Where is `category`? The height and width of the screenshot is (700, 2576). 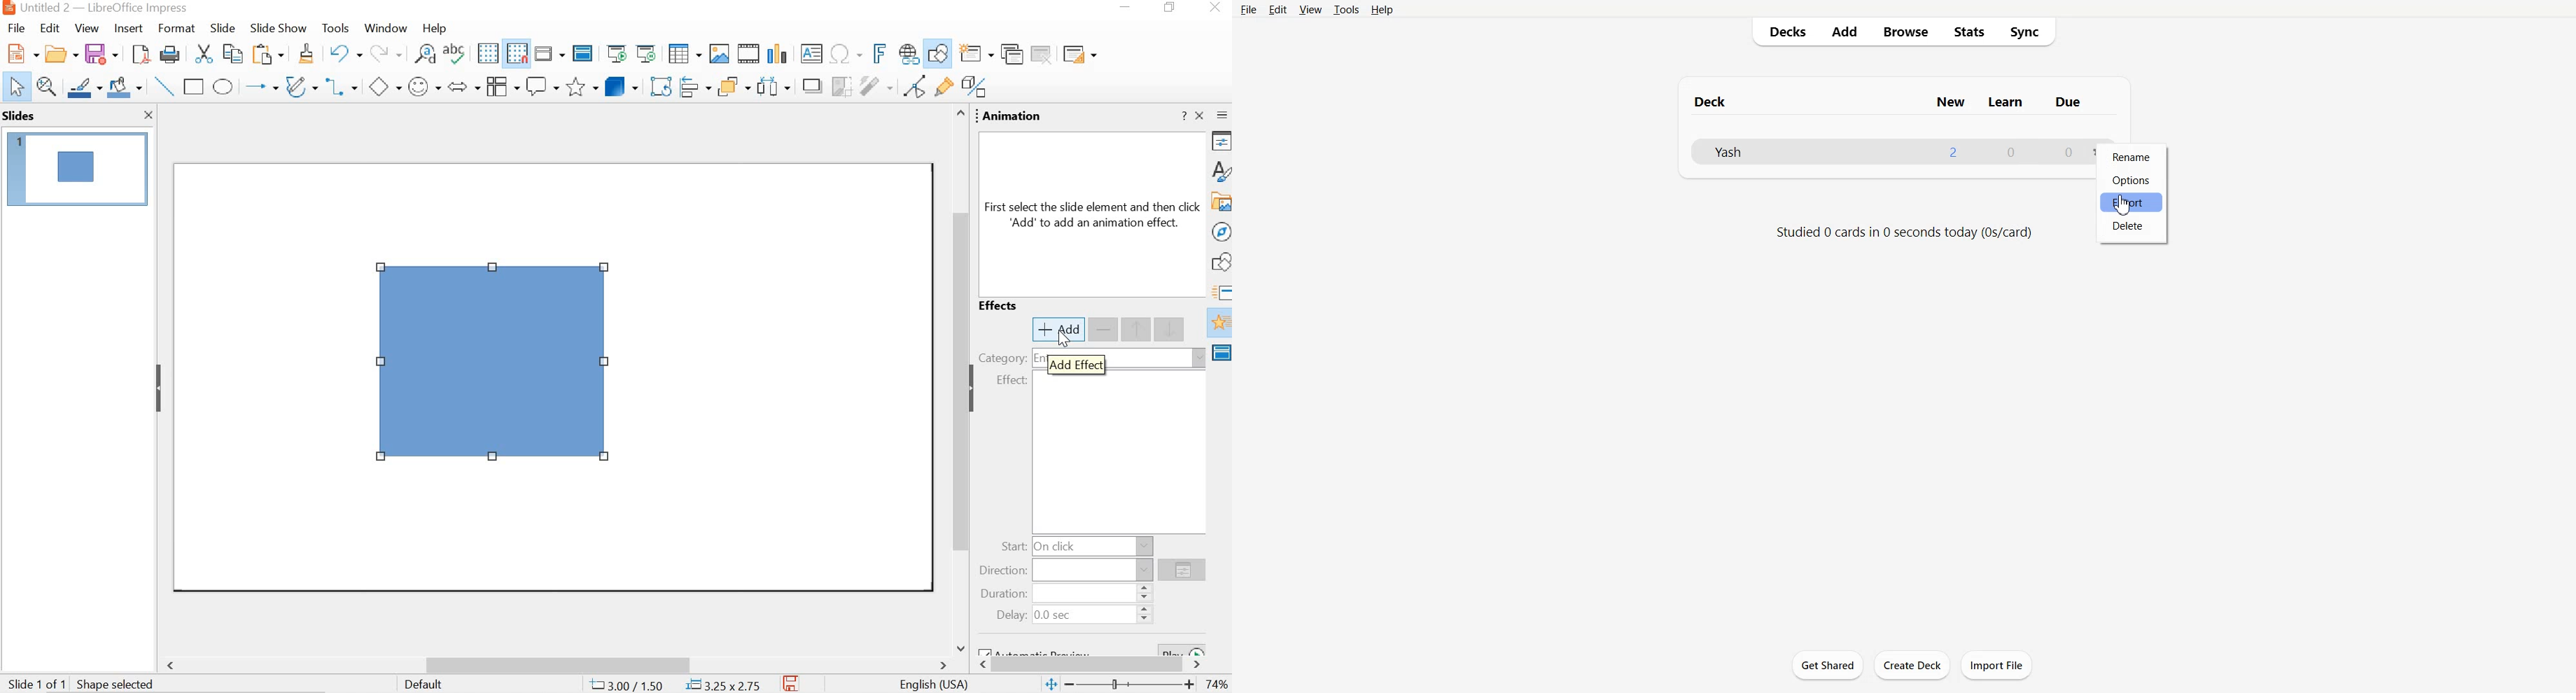
category is located at coordinates (1003, 359).